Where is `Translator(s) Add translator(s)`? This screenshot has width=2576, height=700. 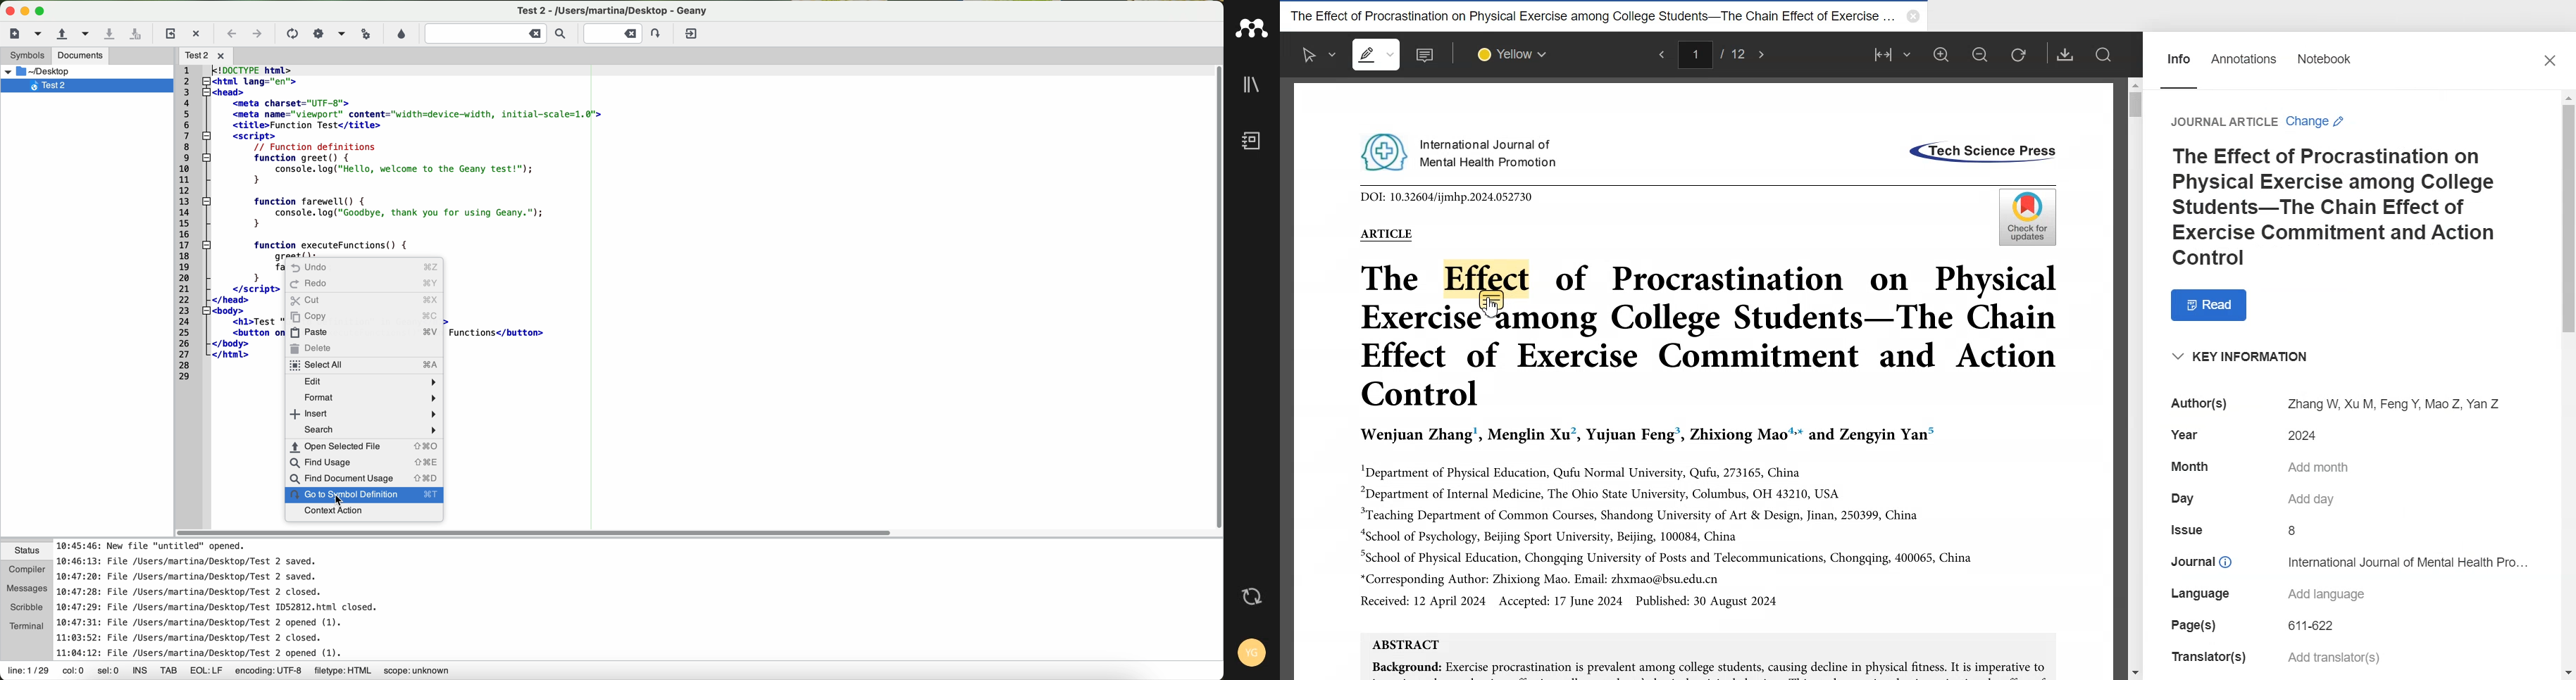
Translator(s) Add translator(s) is located at coordinates (2275, 657).